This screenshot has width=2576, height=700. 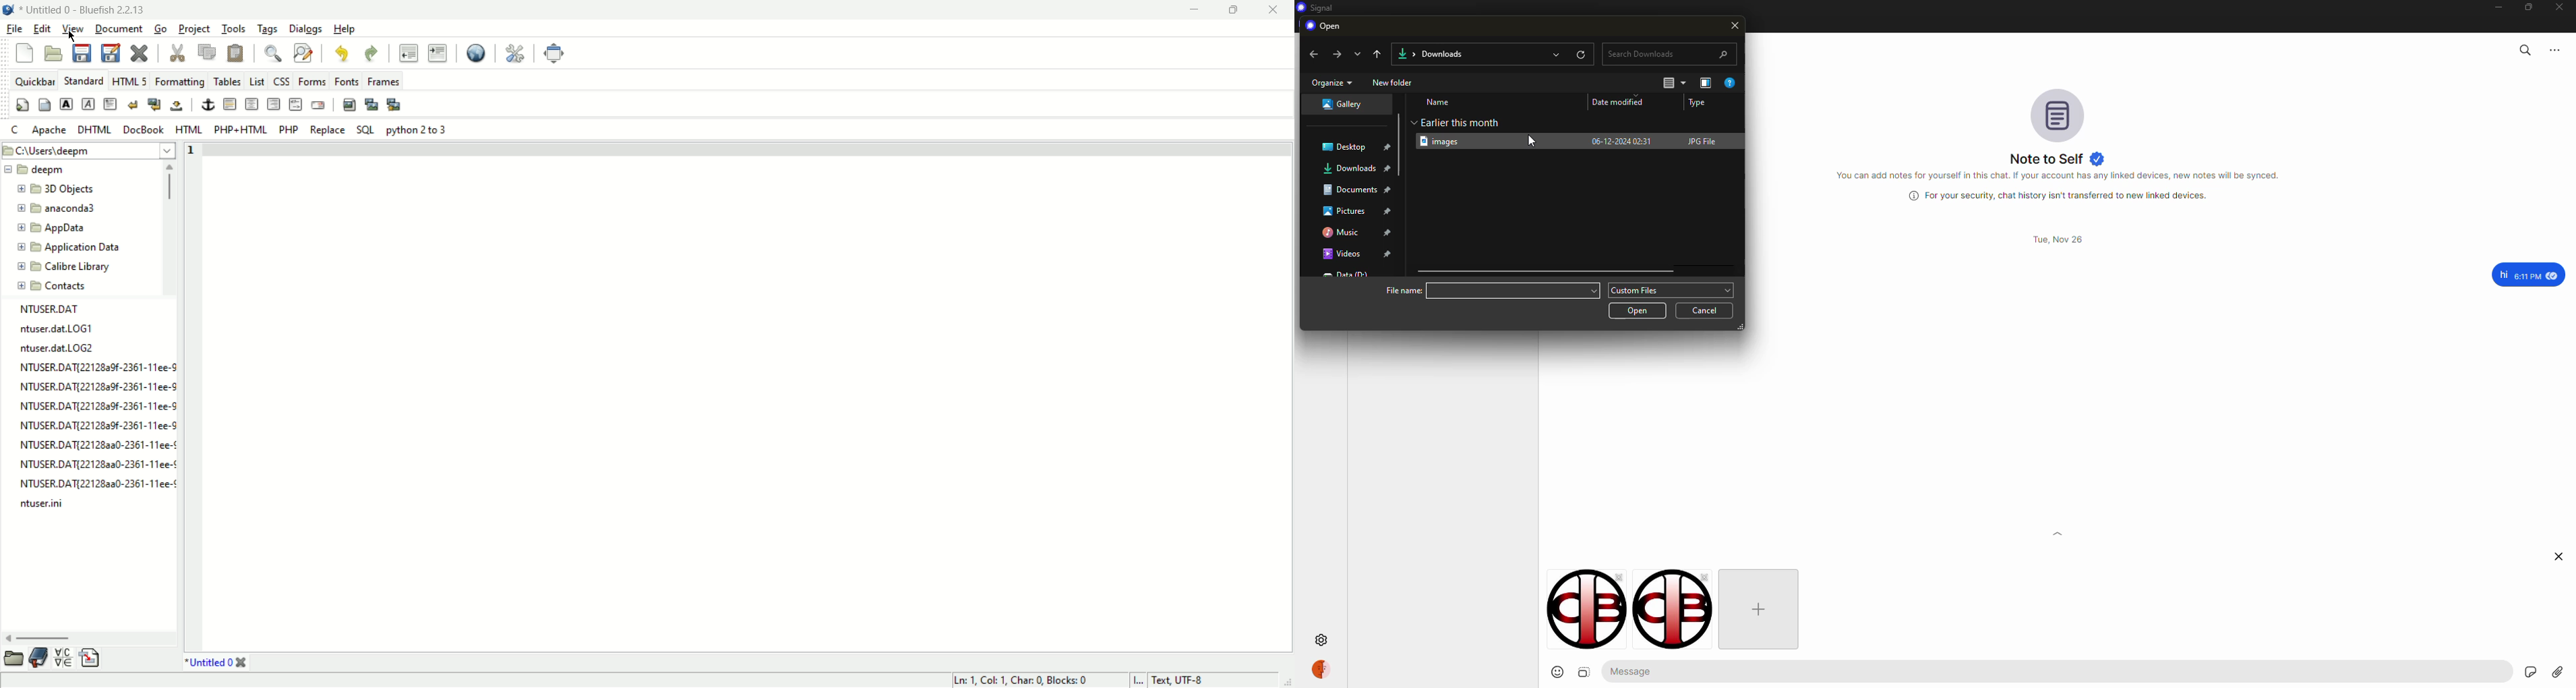 I want to click on name, so click(x=1440, y=102).